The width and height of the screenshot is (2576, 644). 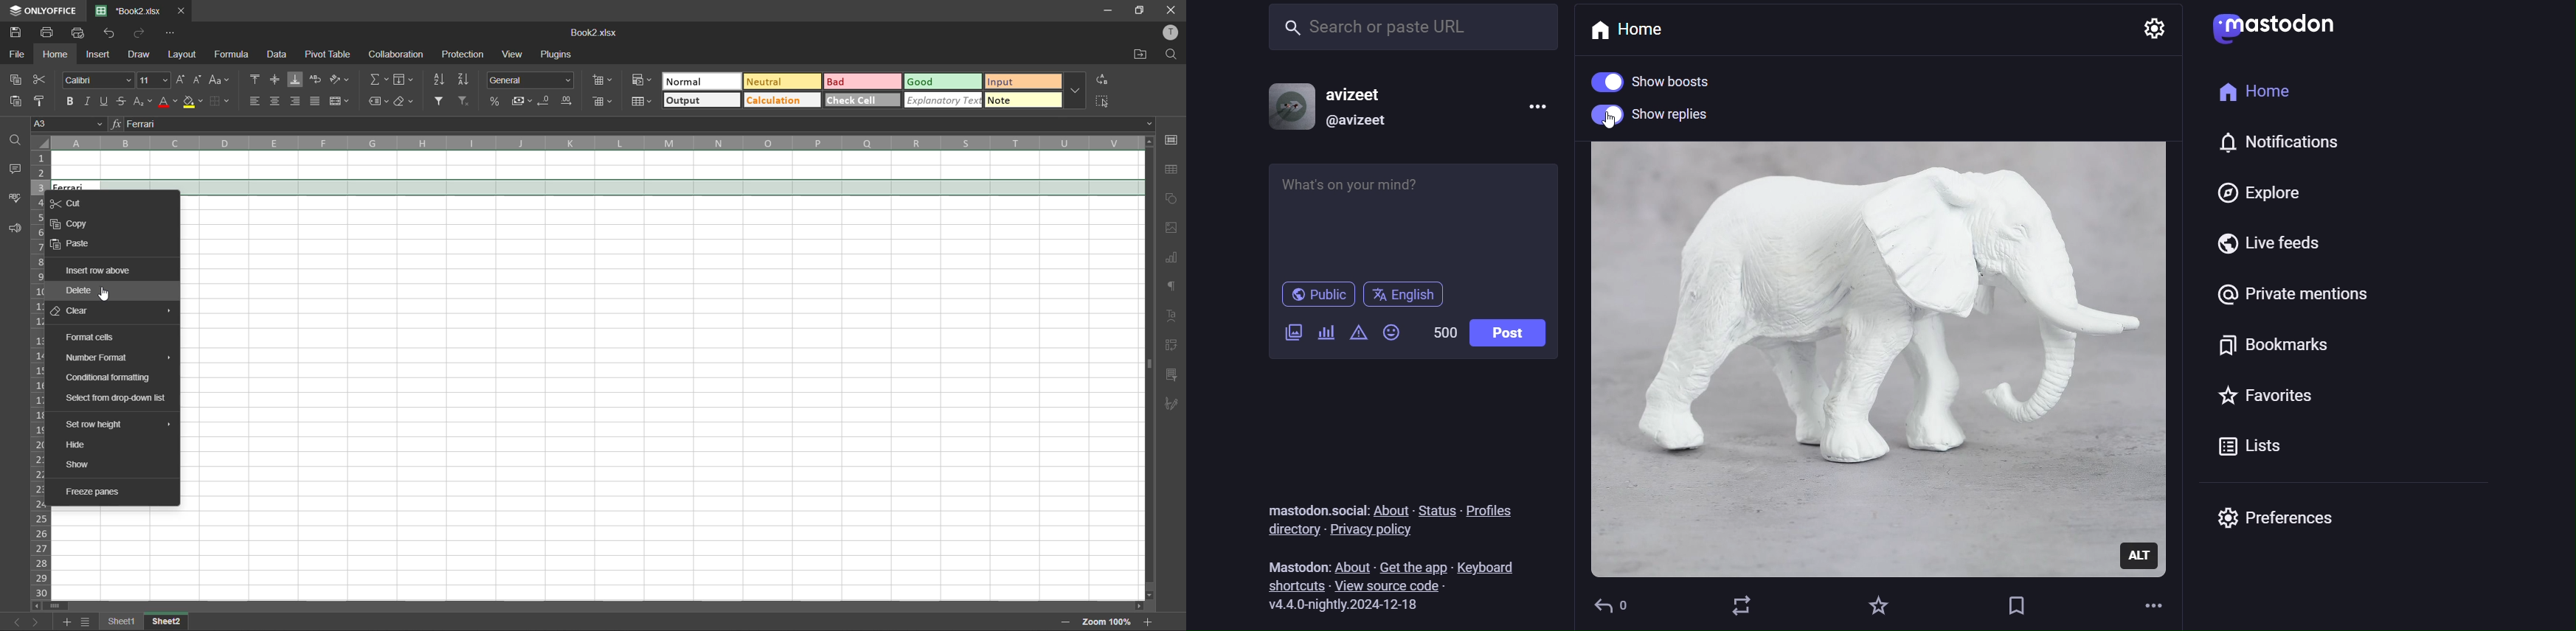 I want to click on post, so click(x=1507, y=335).